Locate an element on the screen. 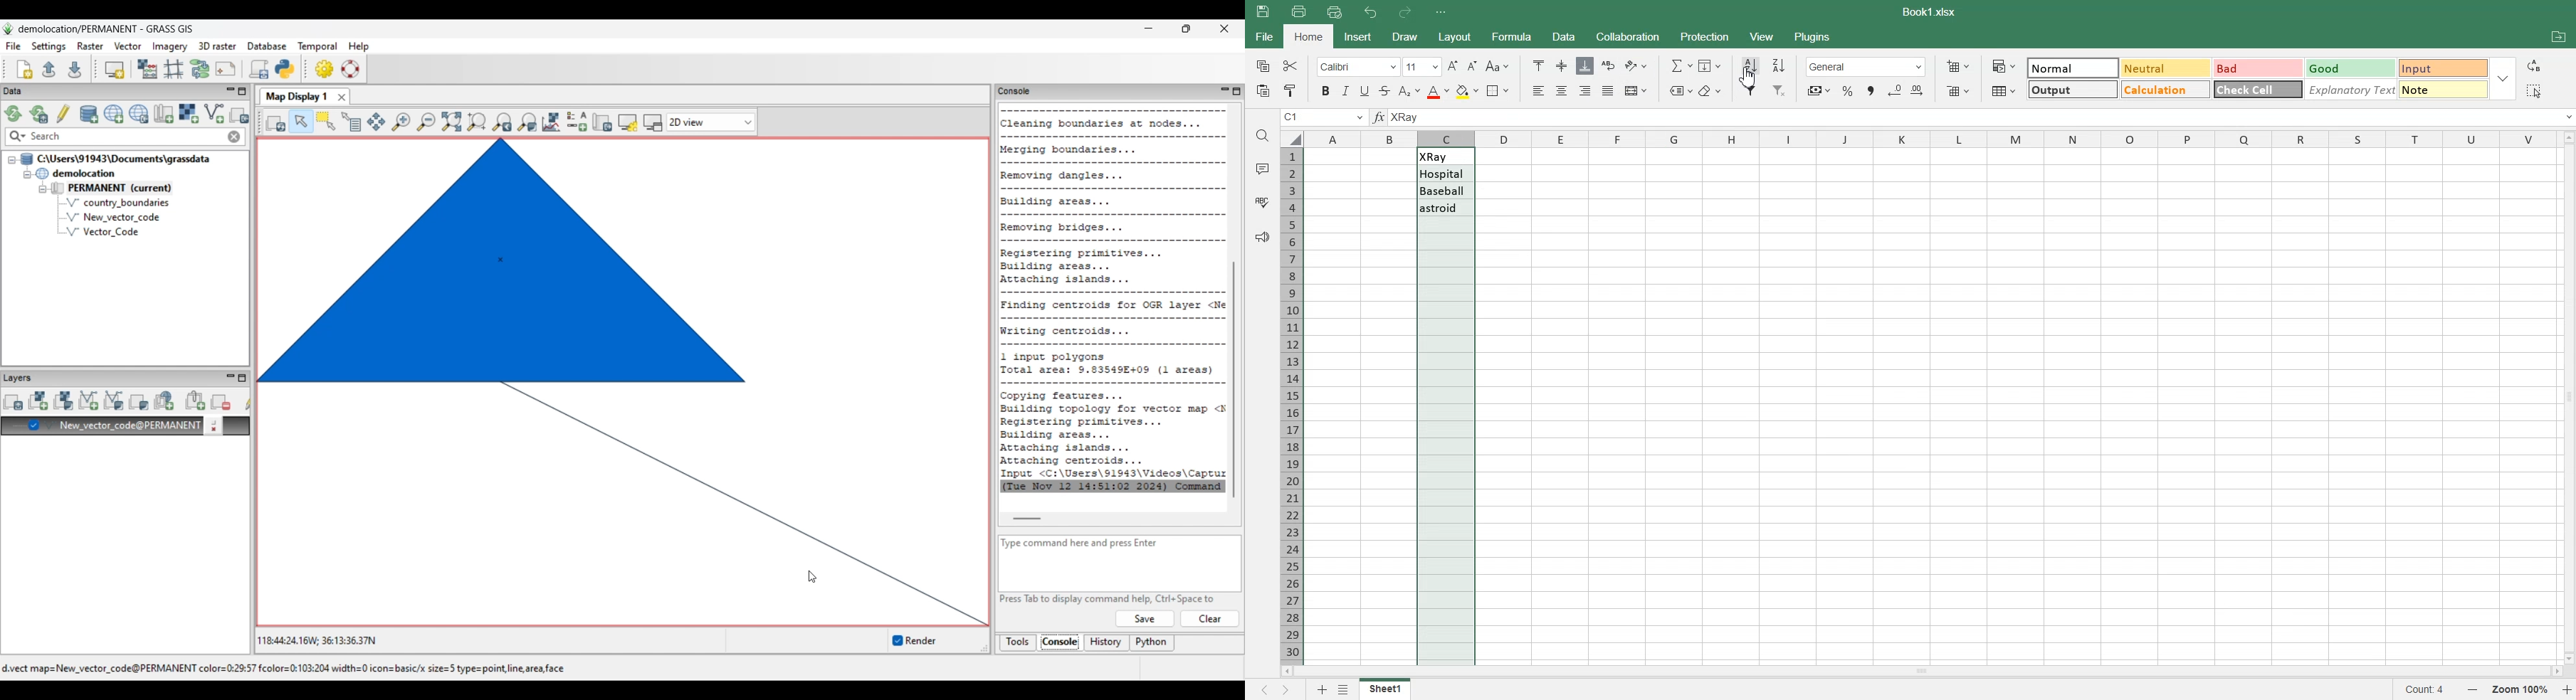 The height and width of the screenshot is (700, 2576). Alignment is located at coordinates (1608, 91).